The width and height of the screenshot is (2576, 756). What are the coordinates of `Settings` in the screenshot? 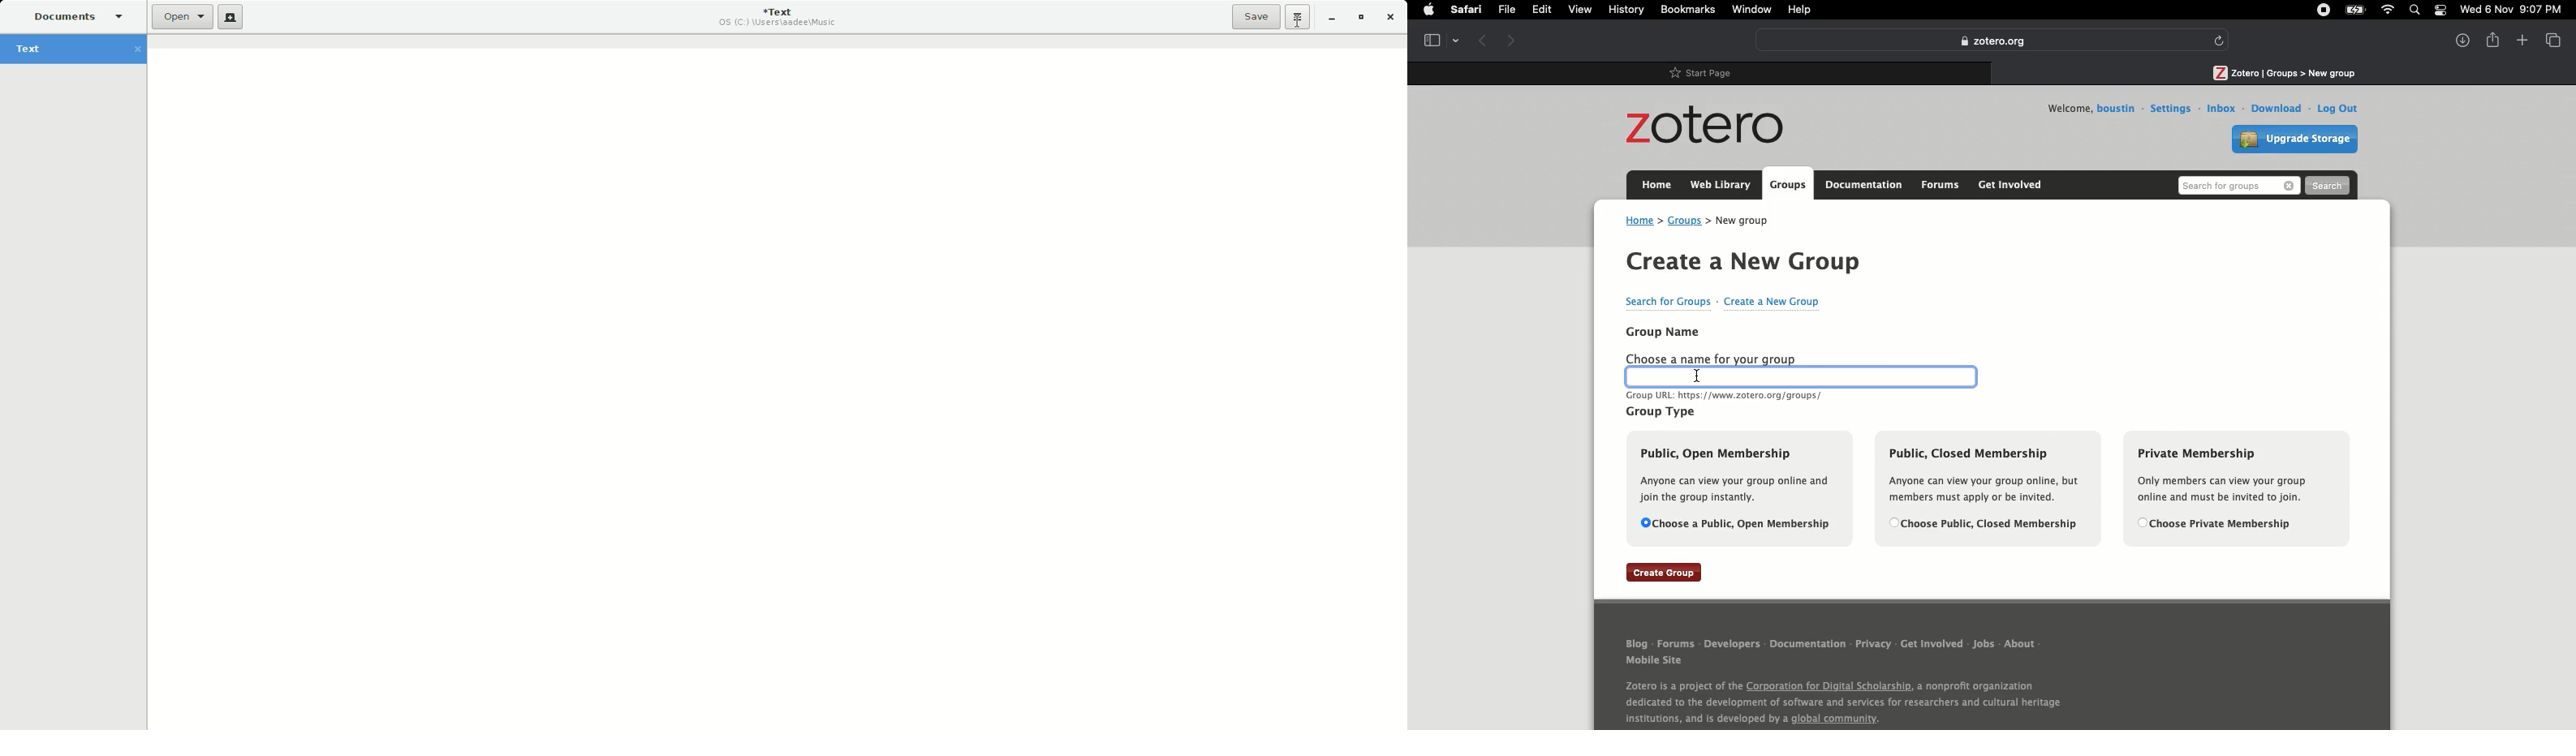 It's located at (2170, 109).